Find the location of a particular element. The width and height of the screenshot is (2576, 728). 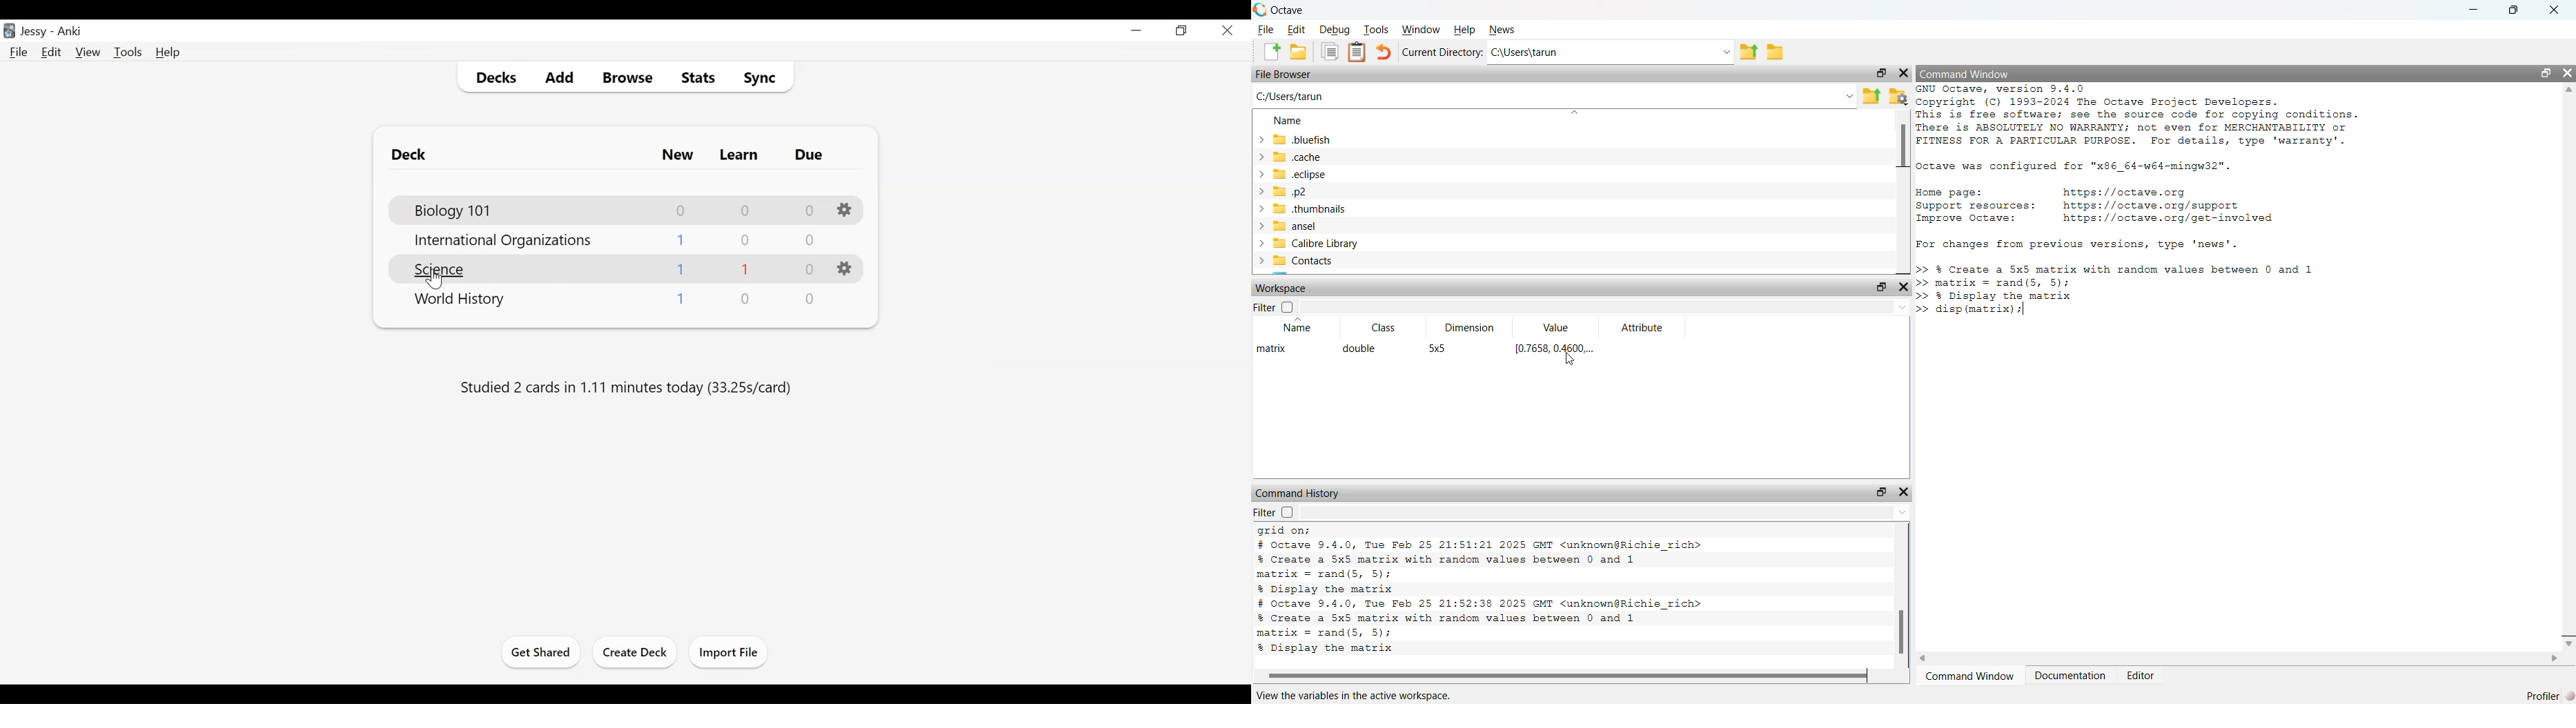

GNU Octave, version 9.4.0

Copyright (C) 1993-2024 The Octave Project Developers.

This is free software; see the source code for copying conditions.
There is ABSOLUTELY NO WARRANTY; not even for MERCHANTABILITY or
FITNESS FOR A PARTICULAR PURPOSE. For details, type 'warranty'.
Octave was configured for "x86_64-w64-mingw32".

Home page: https: //octave.org

Support resources: https: //octave.org/support

Improve Octave: https: //octave.org/get-involved

For changes from previous versions, type 'news'. is located at coordinates (2144, 171).